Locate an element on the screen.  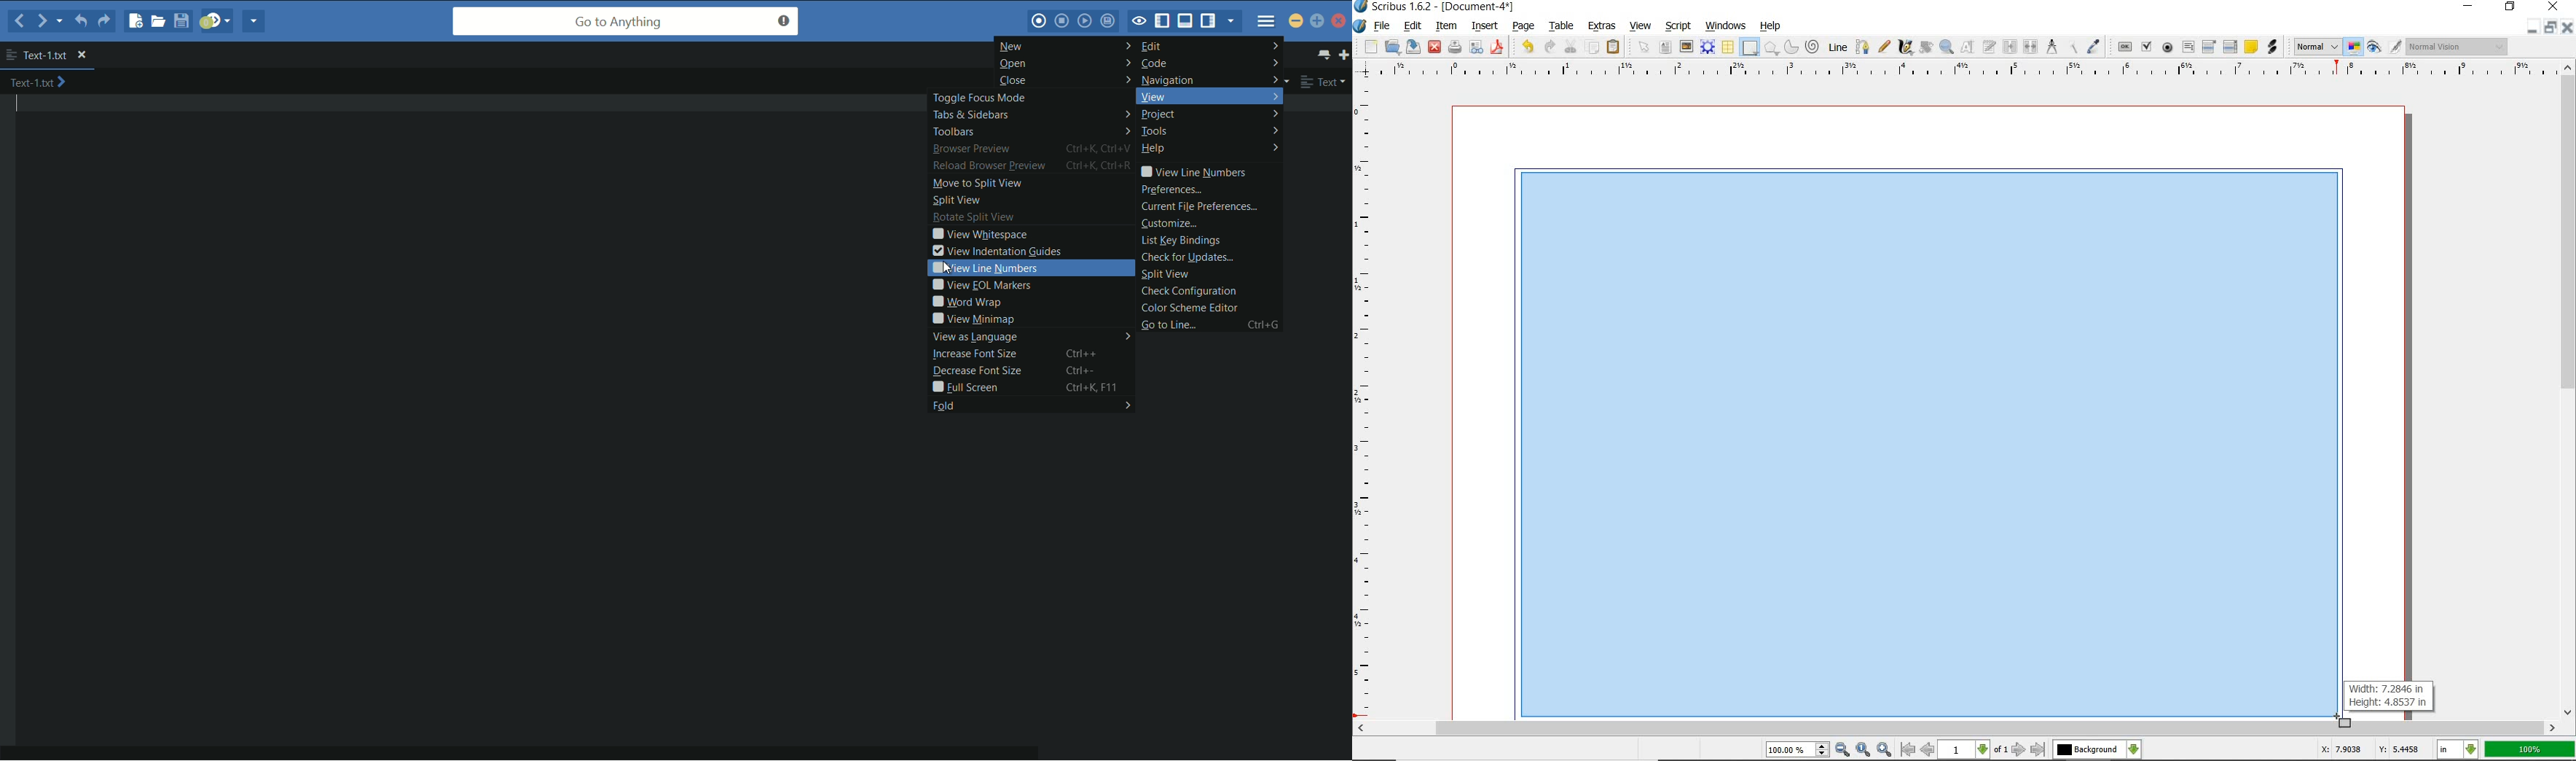
close is located at coordinates (2568, 27).